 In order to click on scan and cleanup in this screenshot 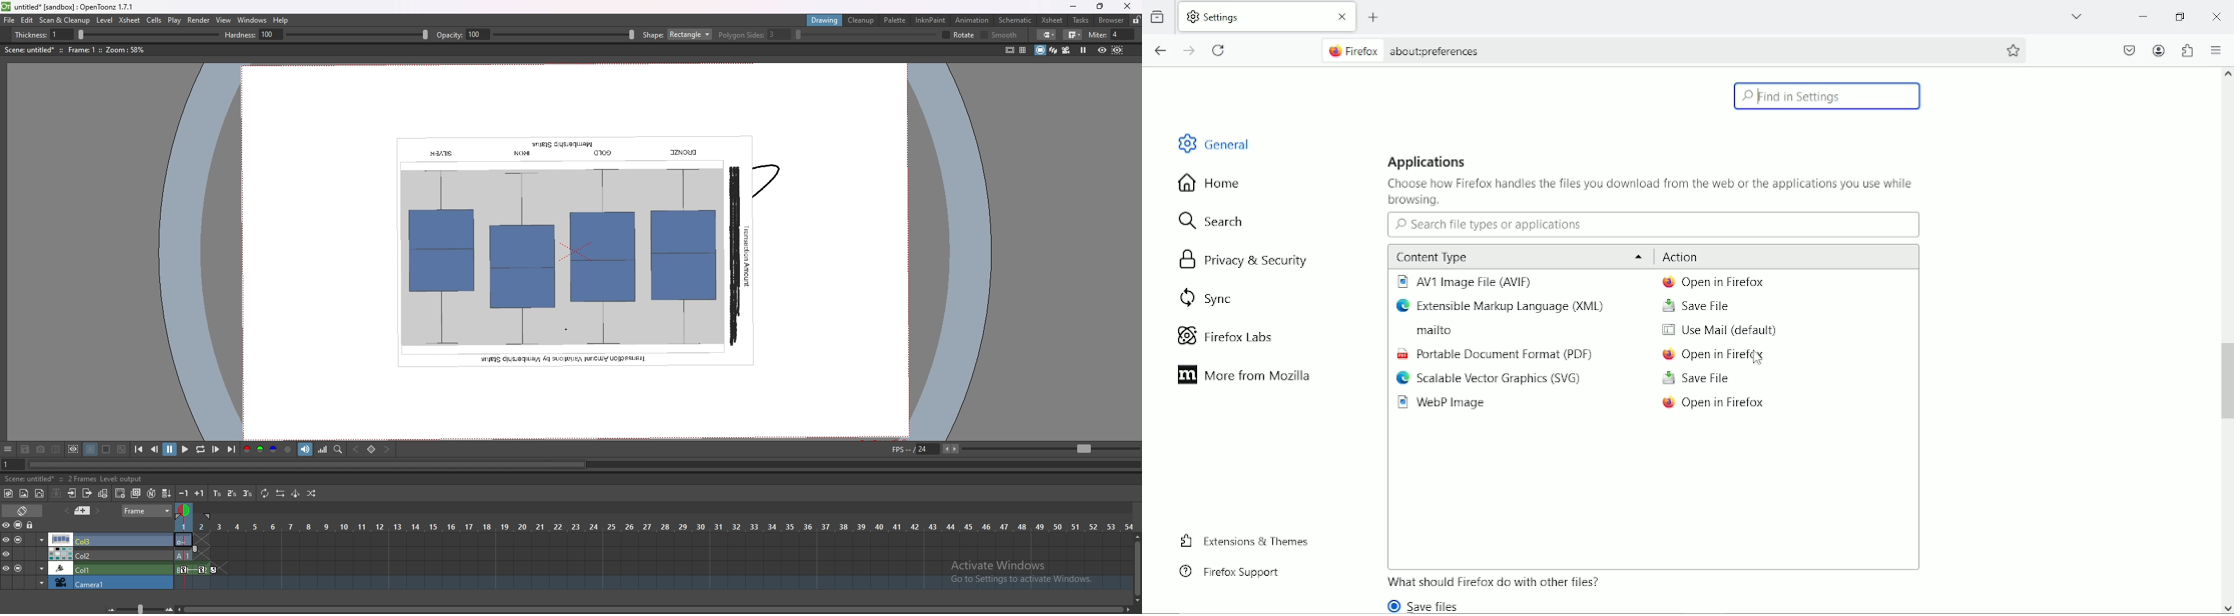, I will do `click(64, 20)`.